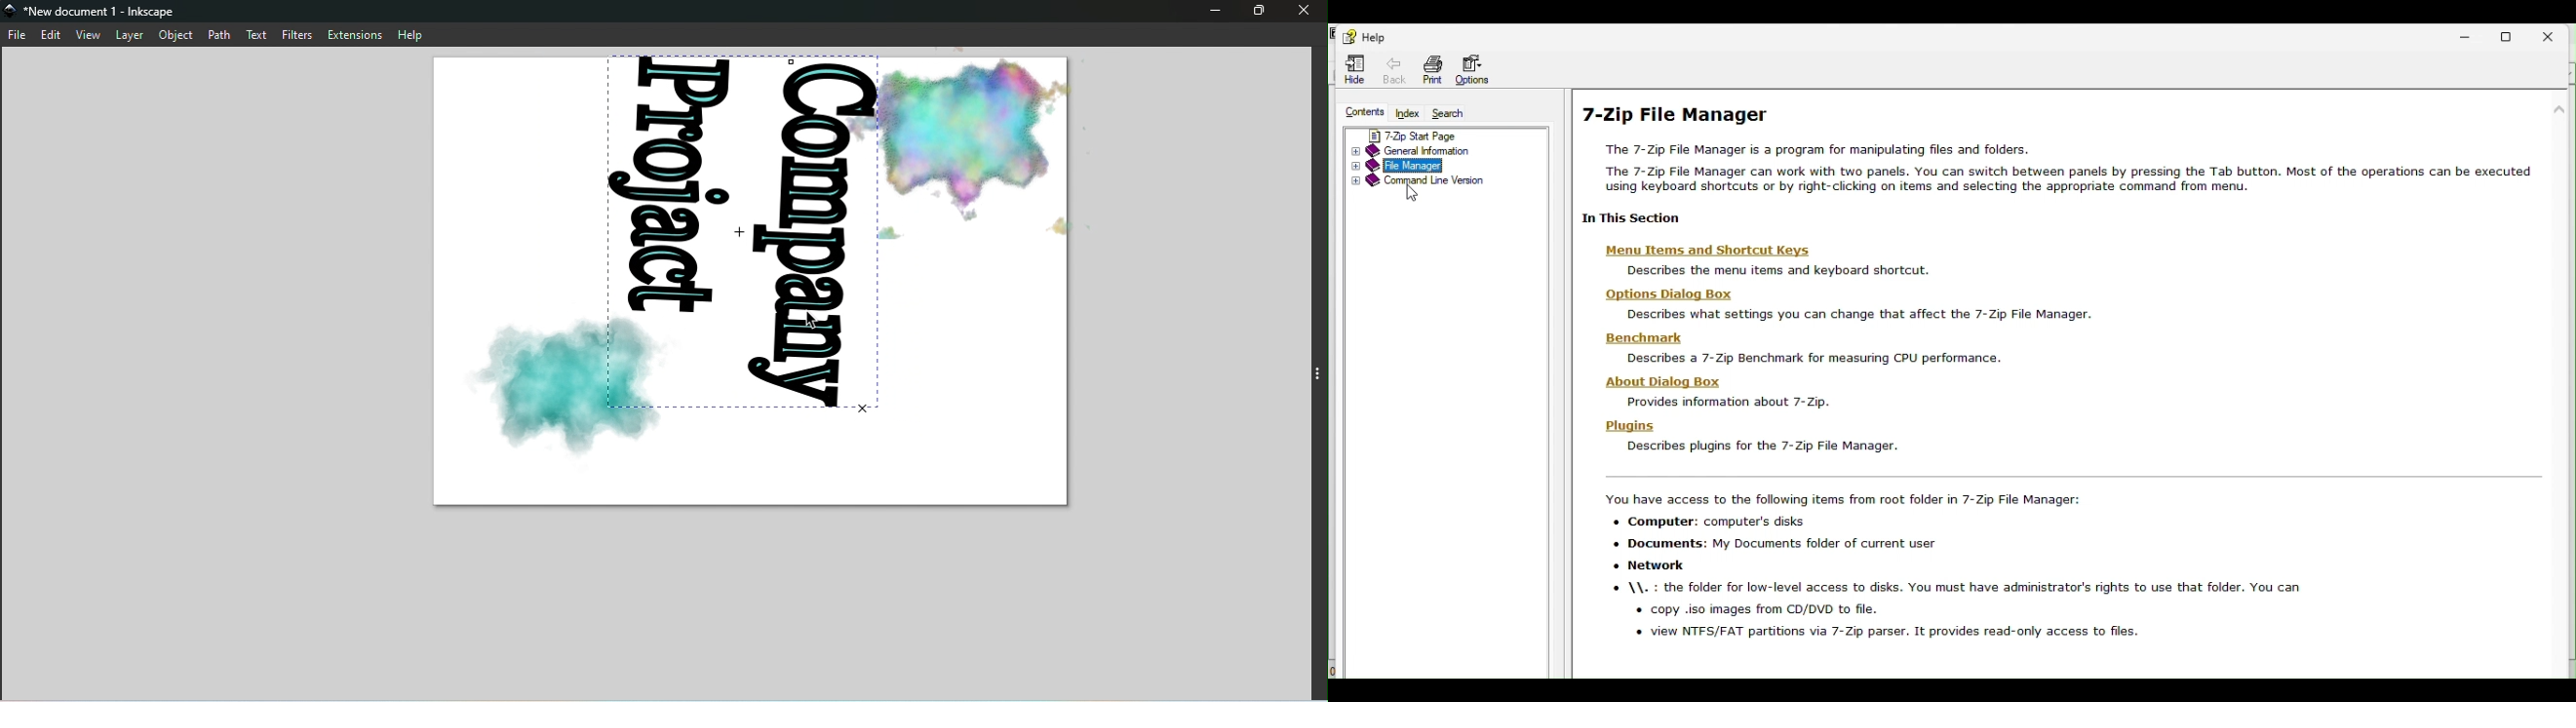 The height and width of the screenshot is (728, 2576). What do you see at coordinates (1776, 271) in the screenshot?
I see `Describes the menu items and keyboard shortc` at bounding box center [1776, 271].